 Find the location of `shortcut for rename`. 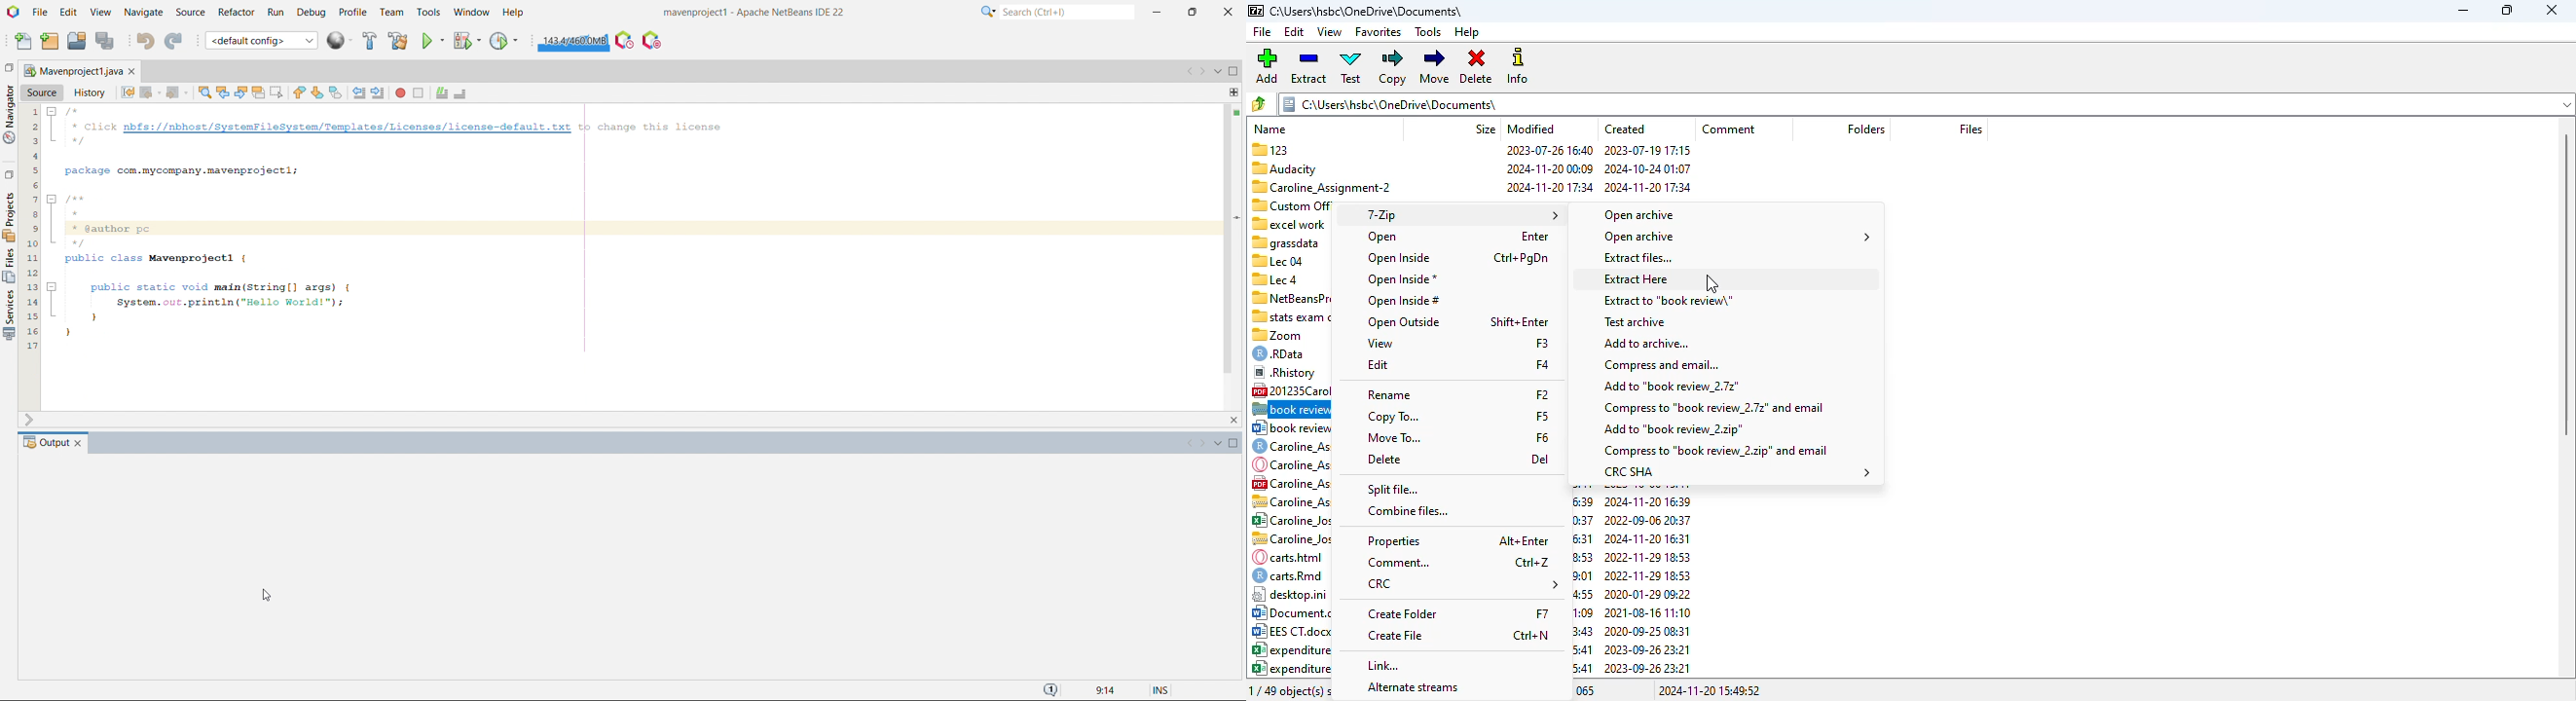

shortcut for rename is located at coordinates (1542, 394).